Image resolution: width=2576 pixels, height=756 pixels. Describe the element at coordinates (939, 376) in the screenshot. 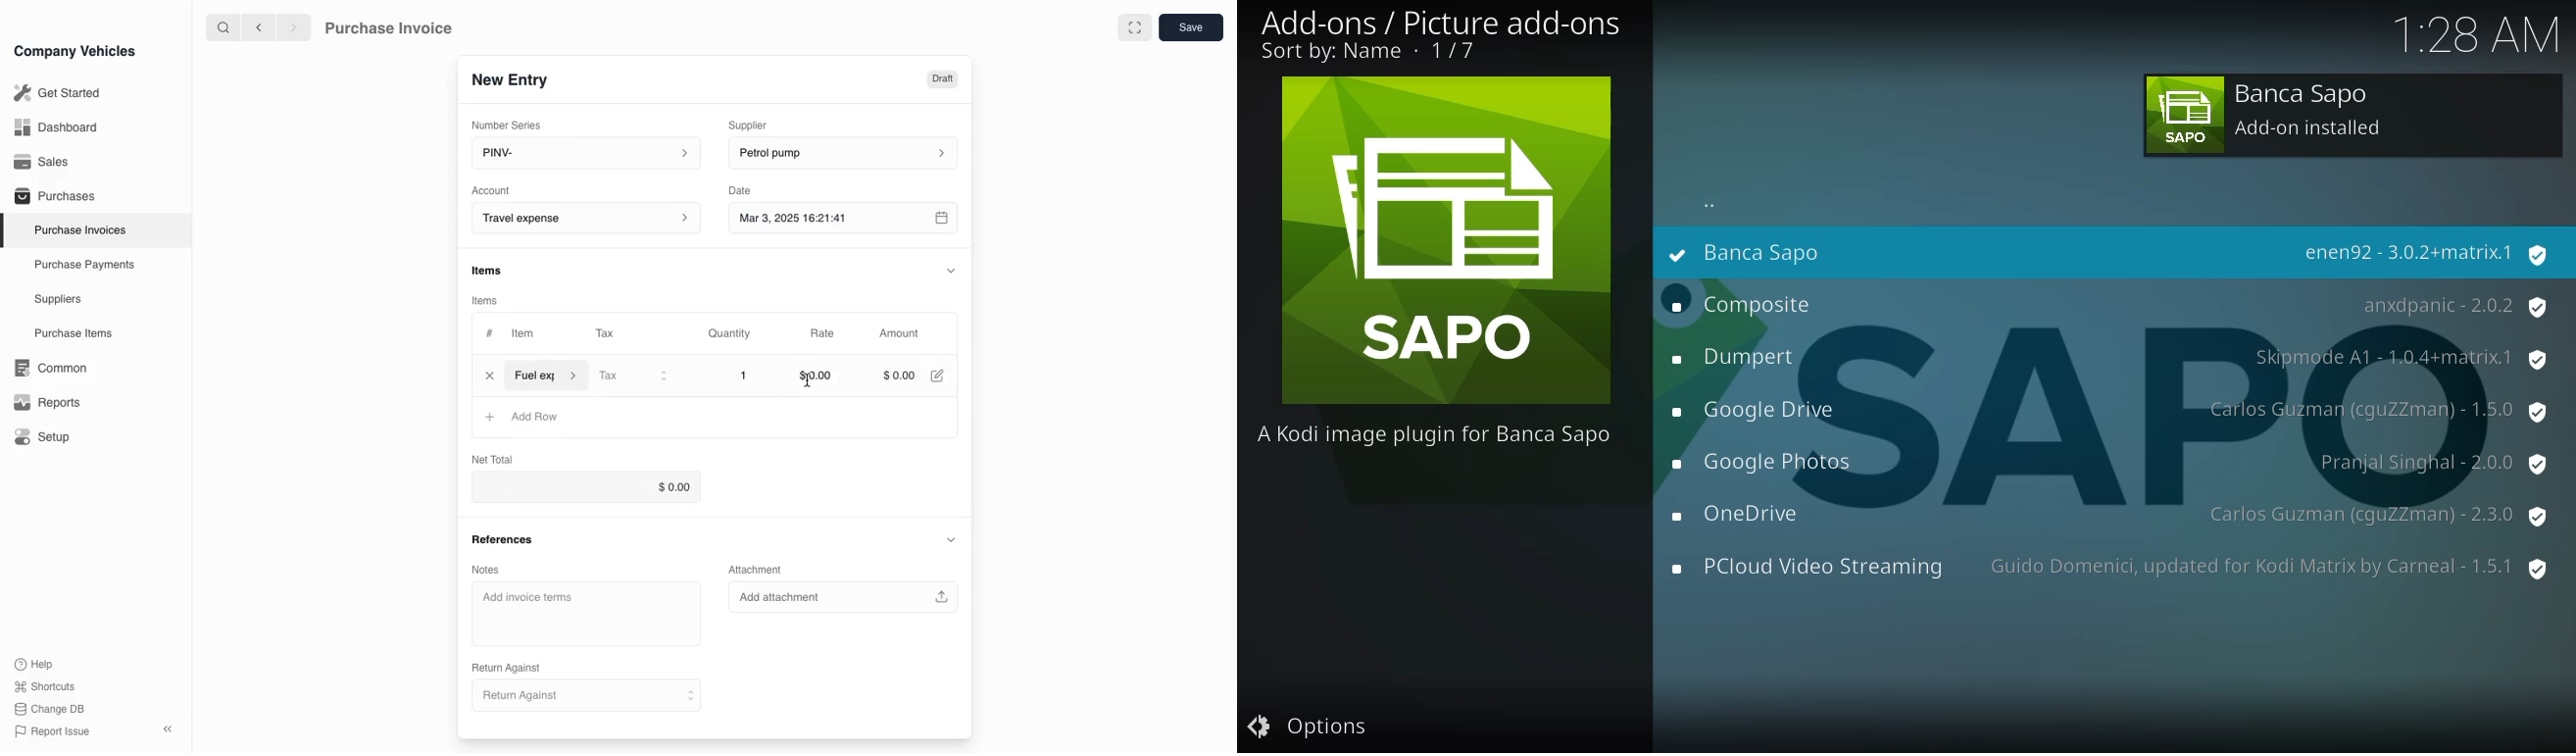

I see `edit` at that location.